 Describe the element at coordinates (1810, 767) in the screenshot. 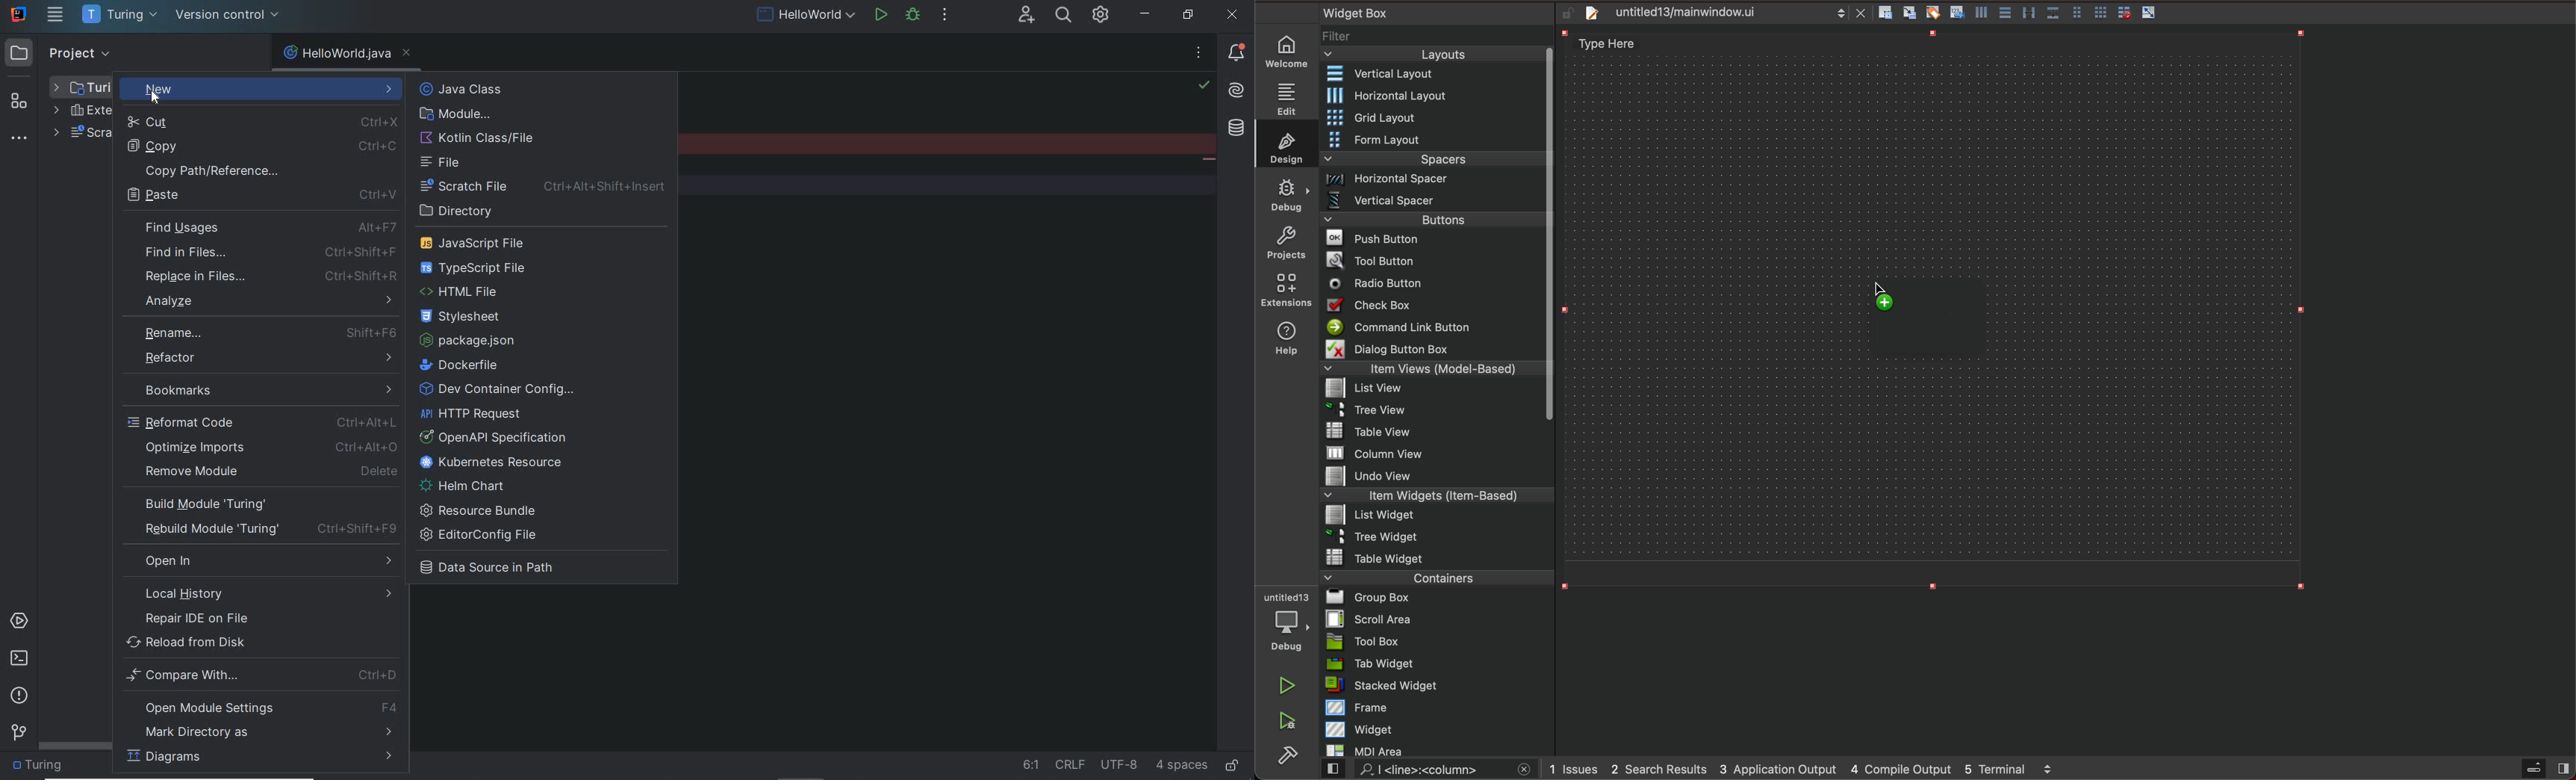

I see `logs` at that location.